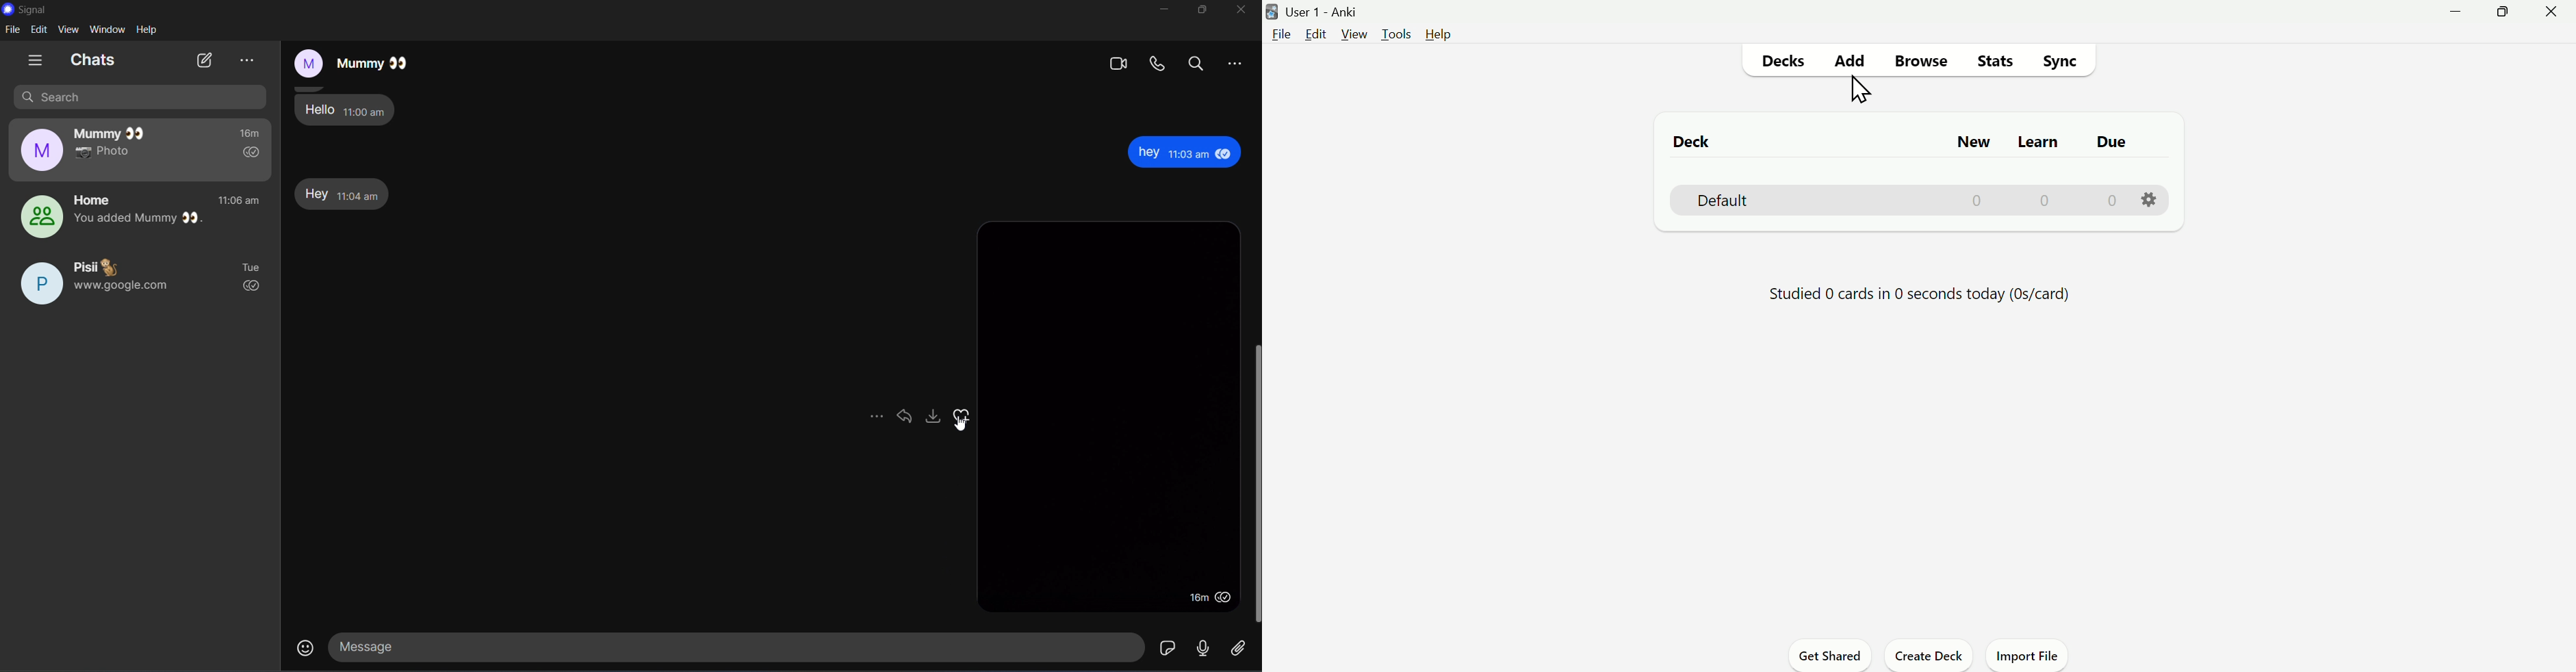 This screenshot has height=672, width=2576. Describe the element at coordinates (1781, 62) in the screenshot. I see `Decks` at that location.